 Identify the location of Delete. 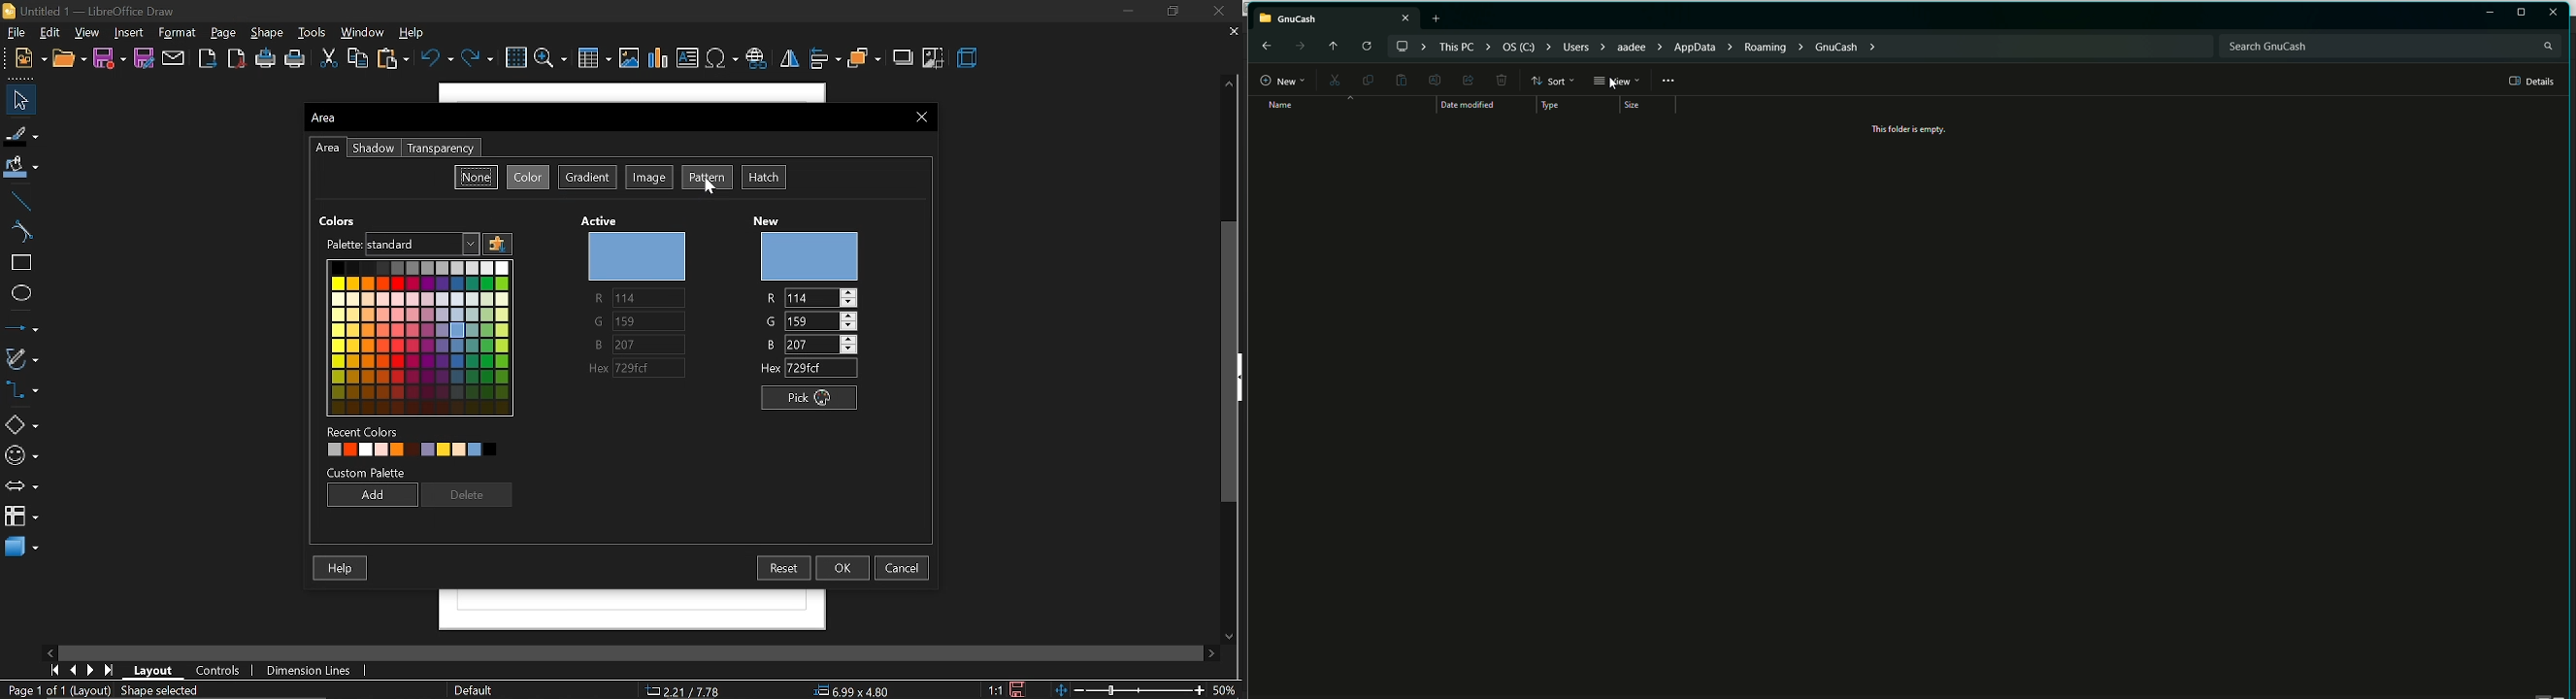
(1501, 81).